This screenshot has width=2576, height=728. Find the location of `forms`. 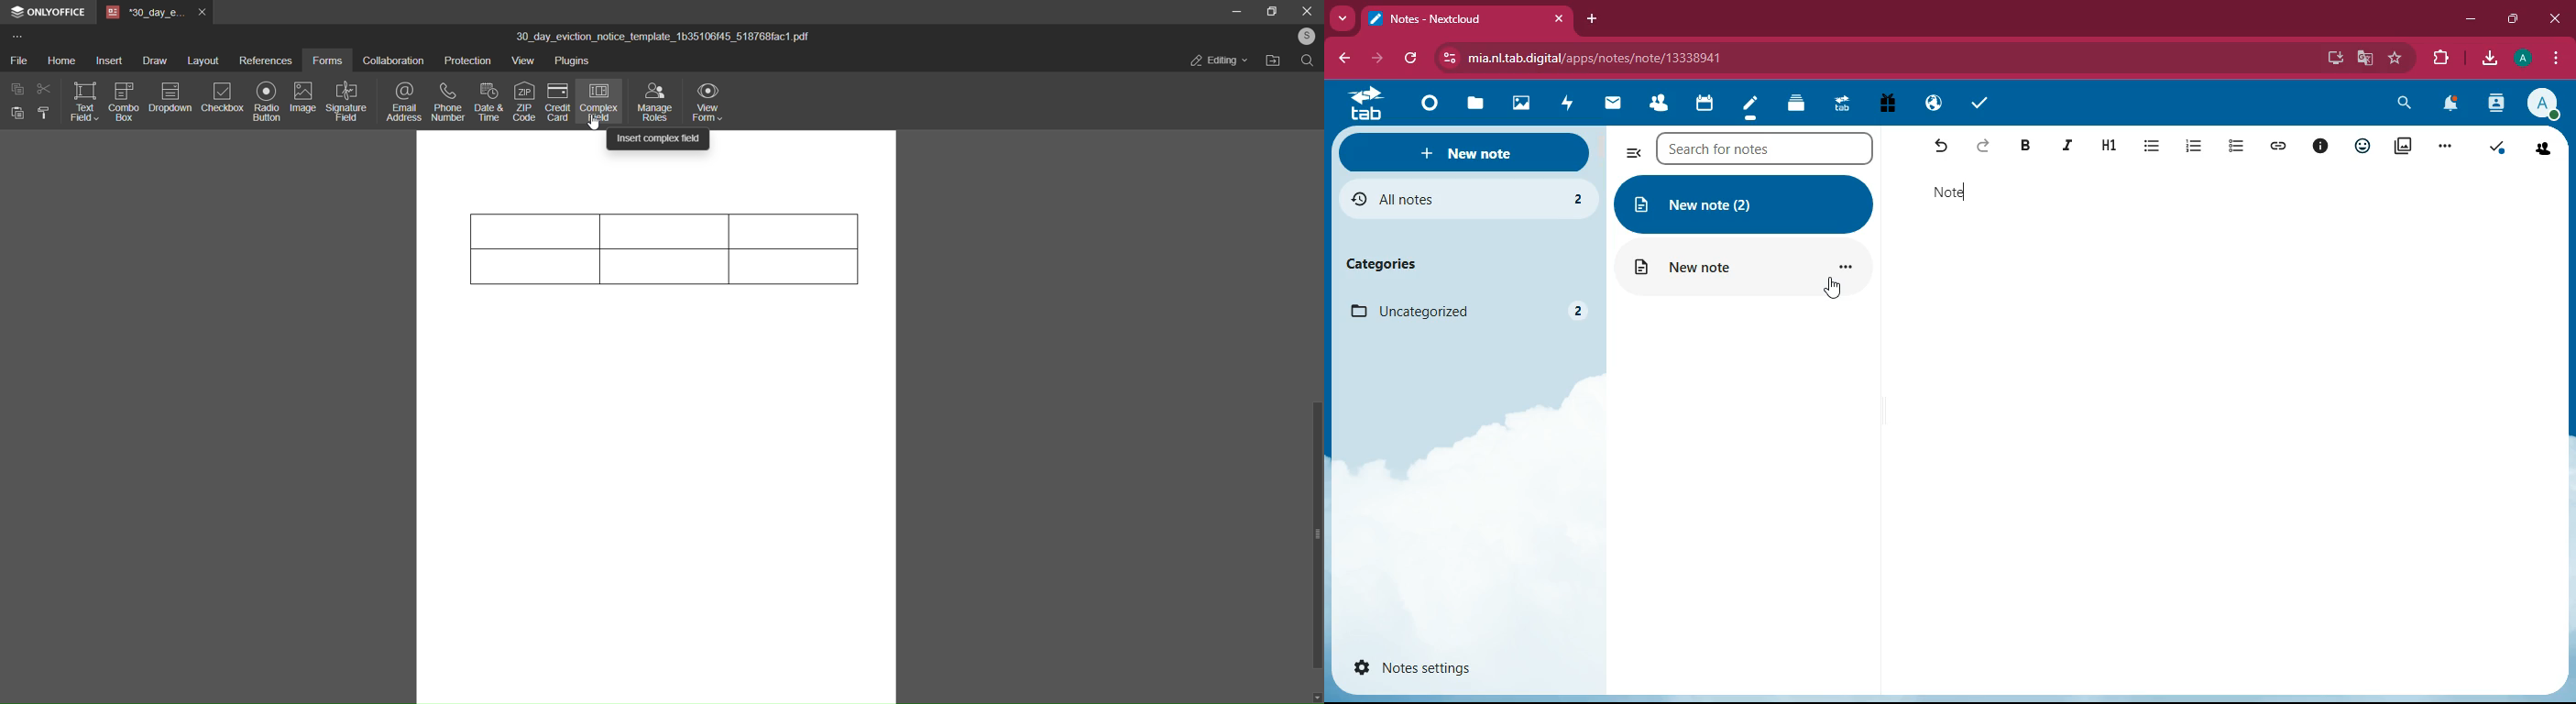

forms is located at coordinates (328, 60).